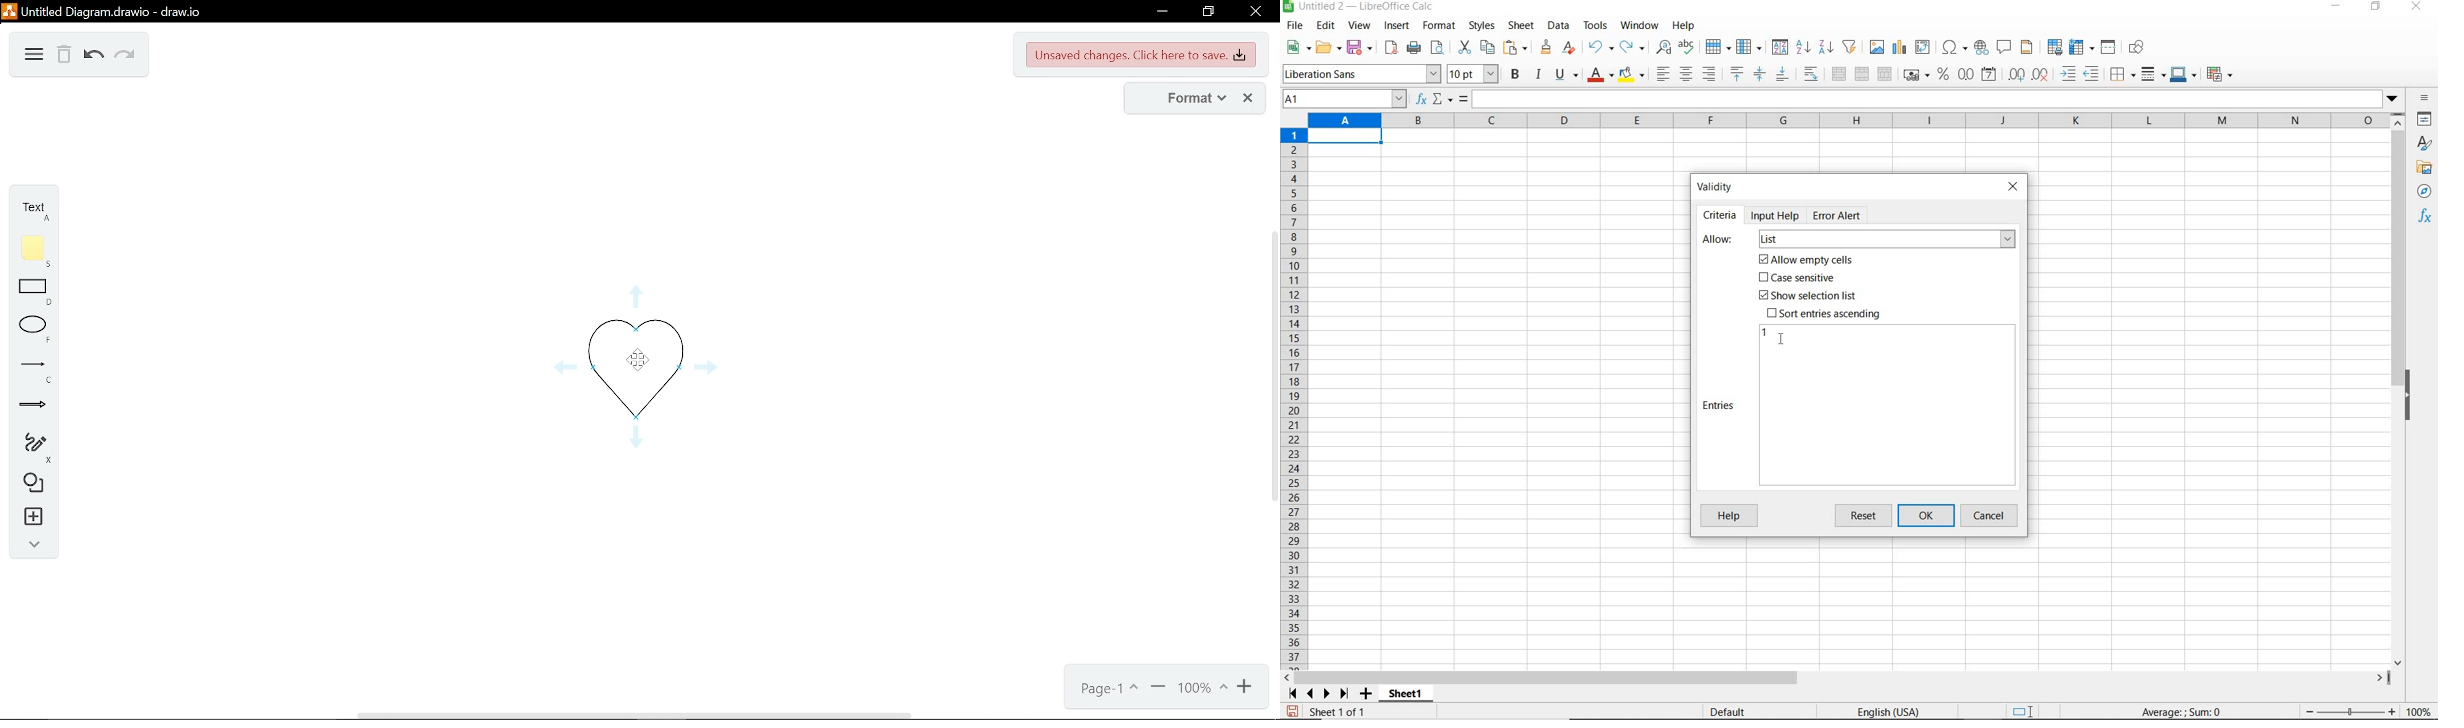 This screenshot has width=2464, height=728. What do you see at coordinates (32, 370) in the screenshot?
I see `lines` at bounding box center [32, 370].